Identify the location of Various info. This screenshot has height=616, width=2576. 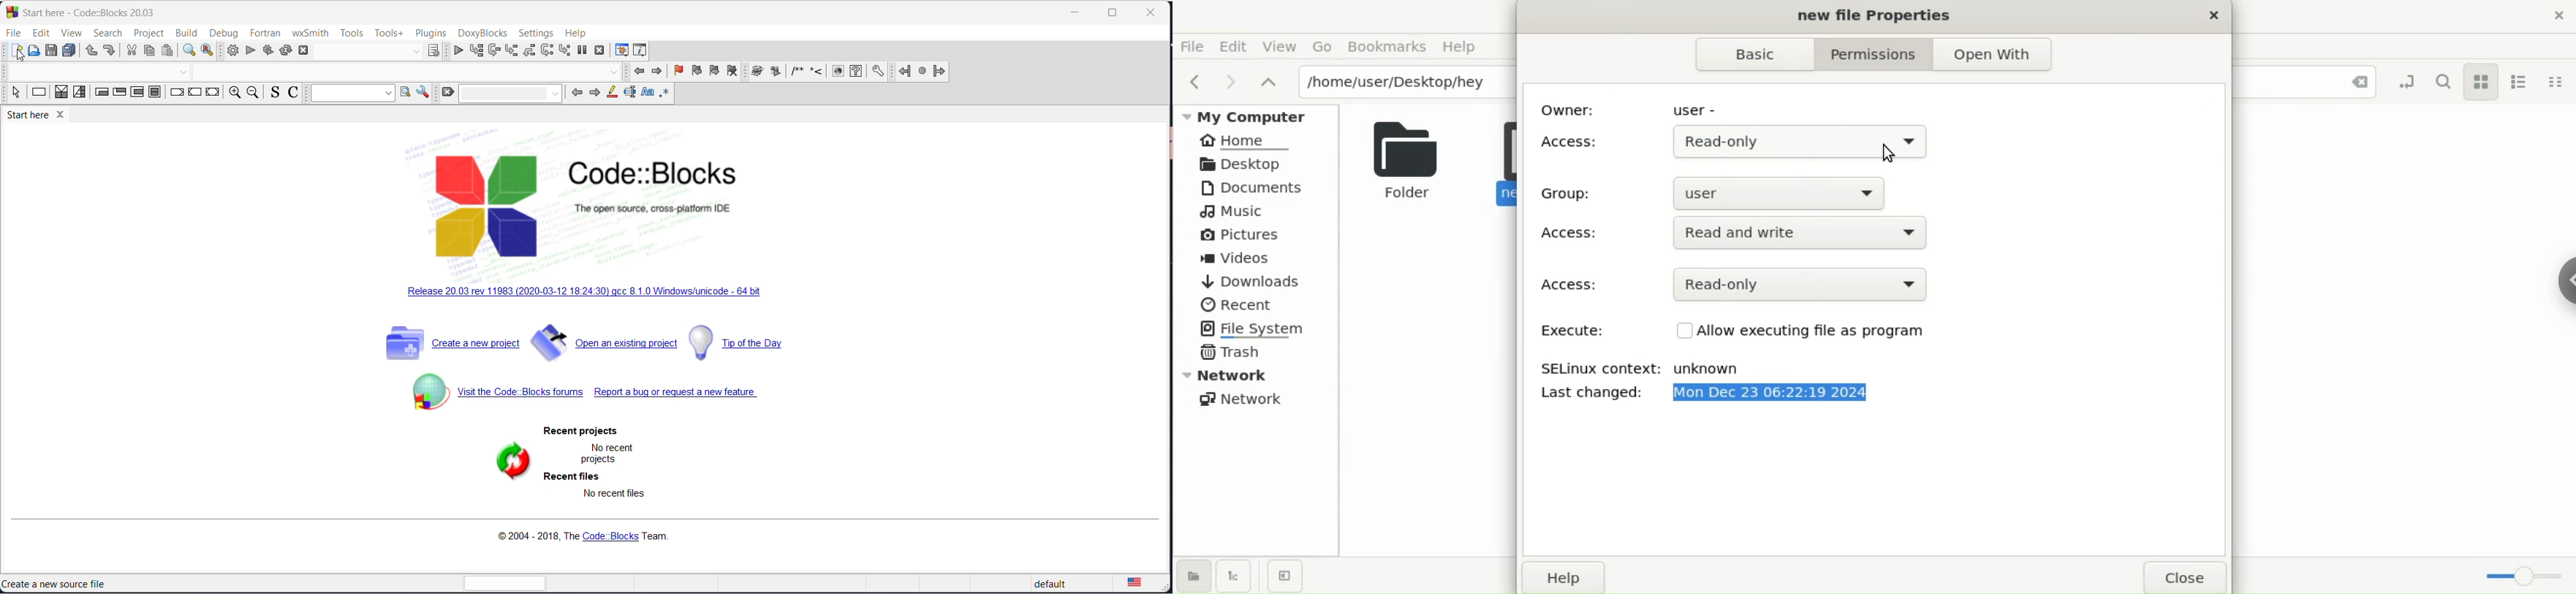
(644, 51).